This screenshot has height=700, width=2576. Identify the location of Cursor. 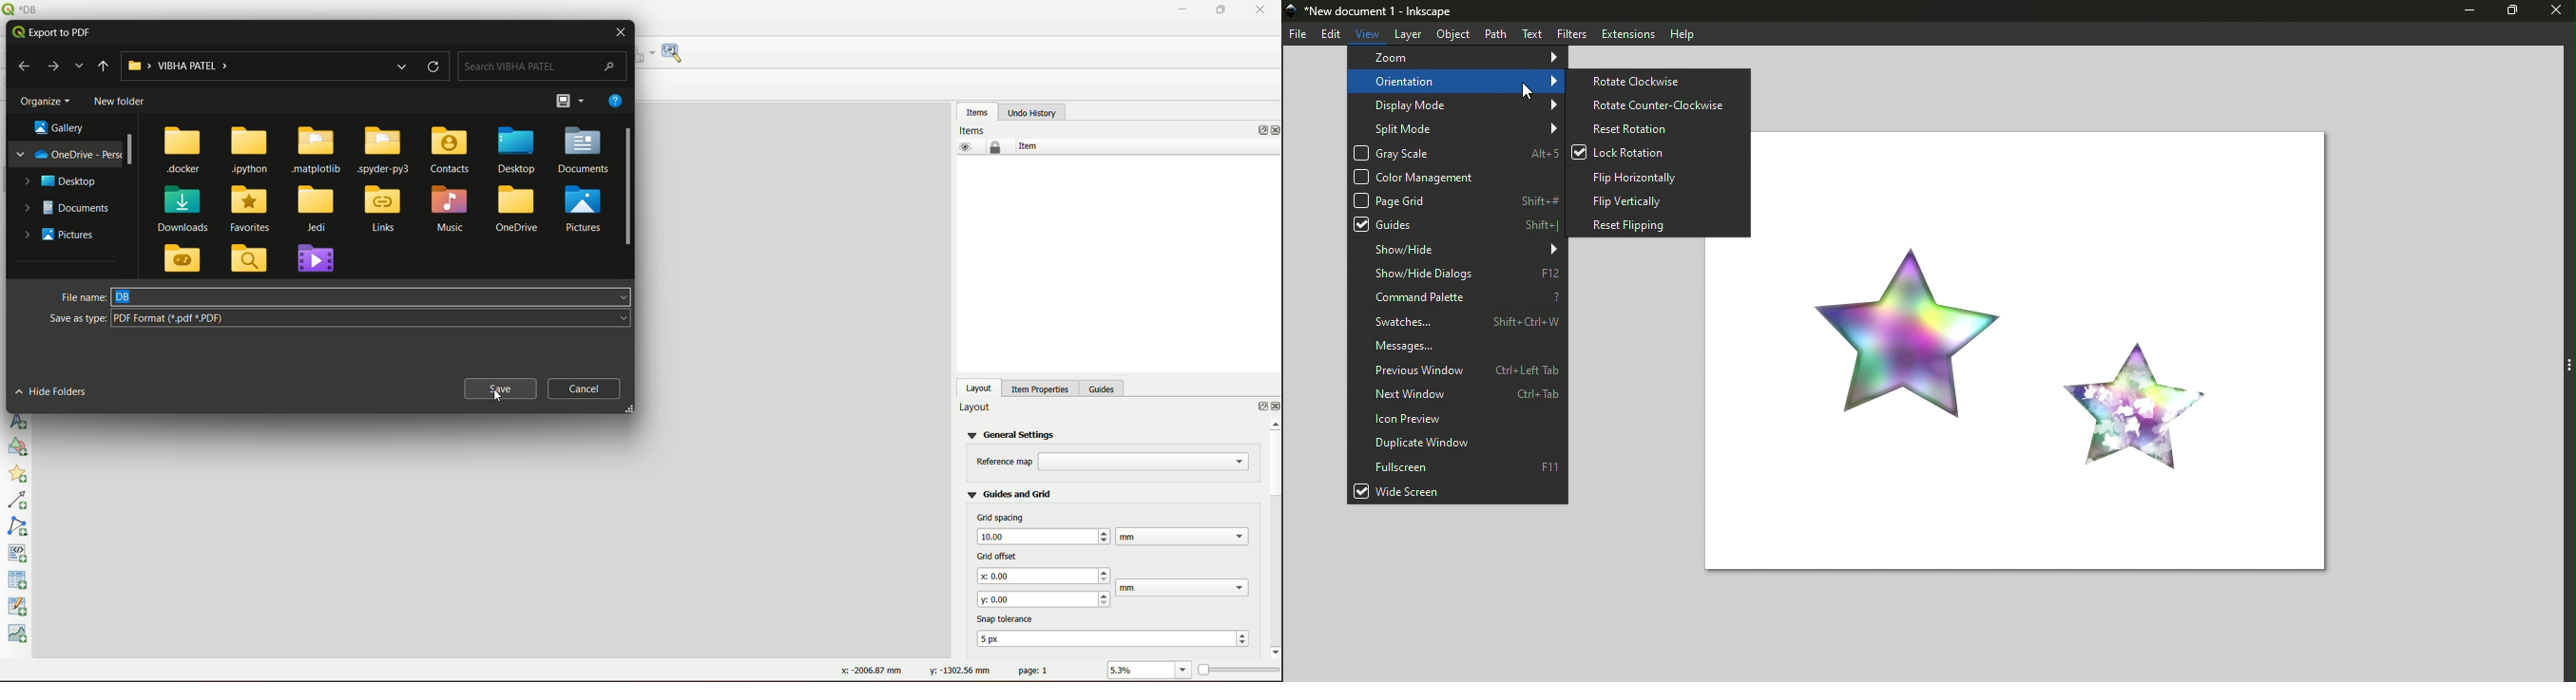
(1528, 89).